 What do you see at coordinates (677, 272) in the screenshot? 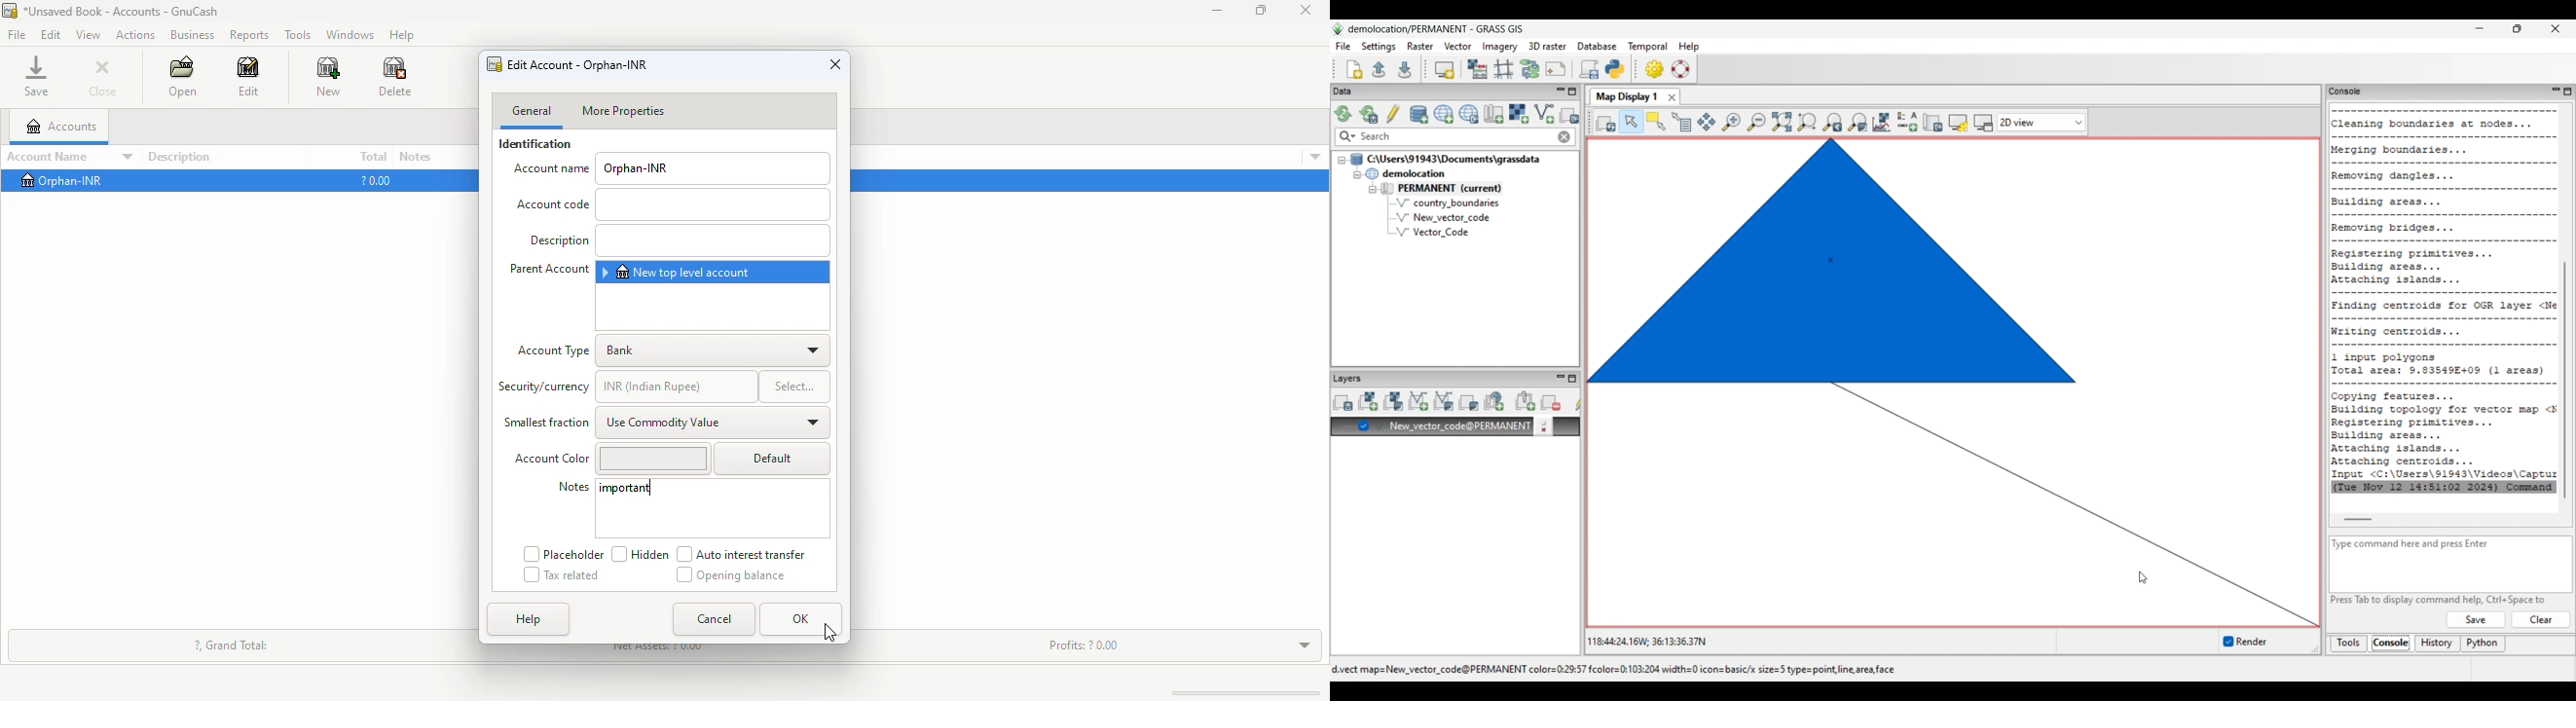
I see `new top level account` at bounding box center [677, 272].